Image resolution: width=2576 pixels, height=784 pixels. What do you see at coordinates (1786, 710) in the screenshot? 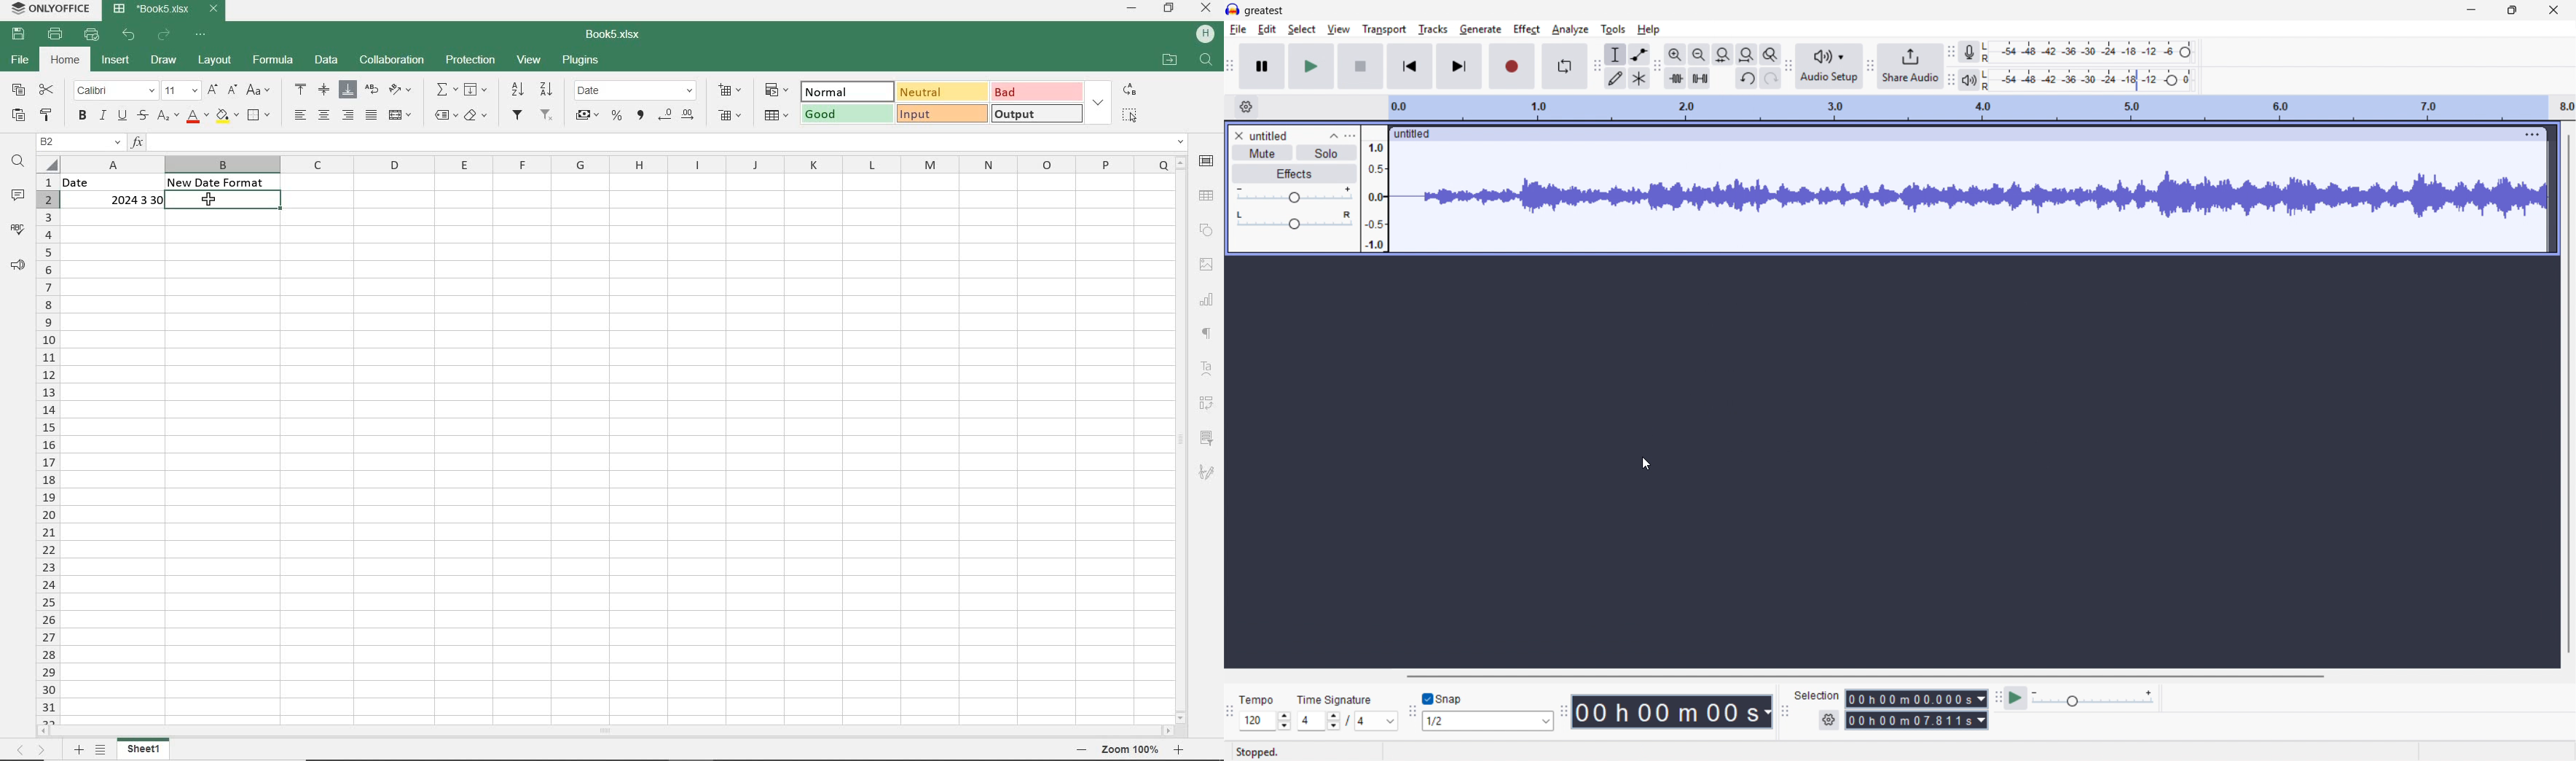
I see `selection toolbar` at bounding box center [1786, 710].